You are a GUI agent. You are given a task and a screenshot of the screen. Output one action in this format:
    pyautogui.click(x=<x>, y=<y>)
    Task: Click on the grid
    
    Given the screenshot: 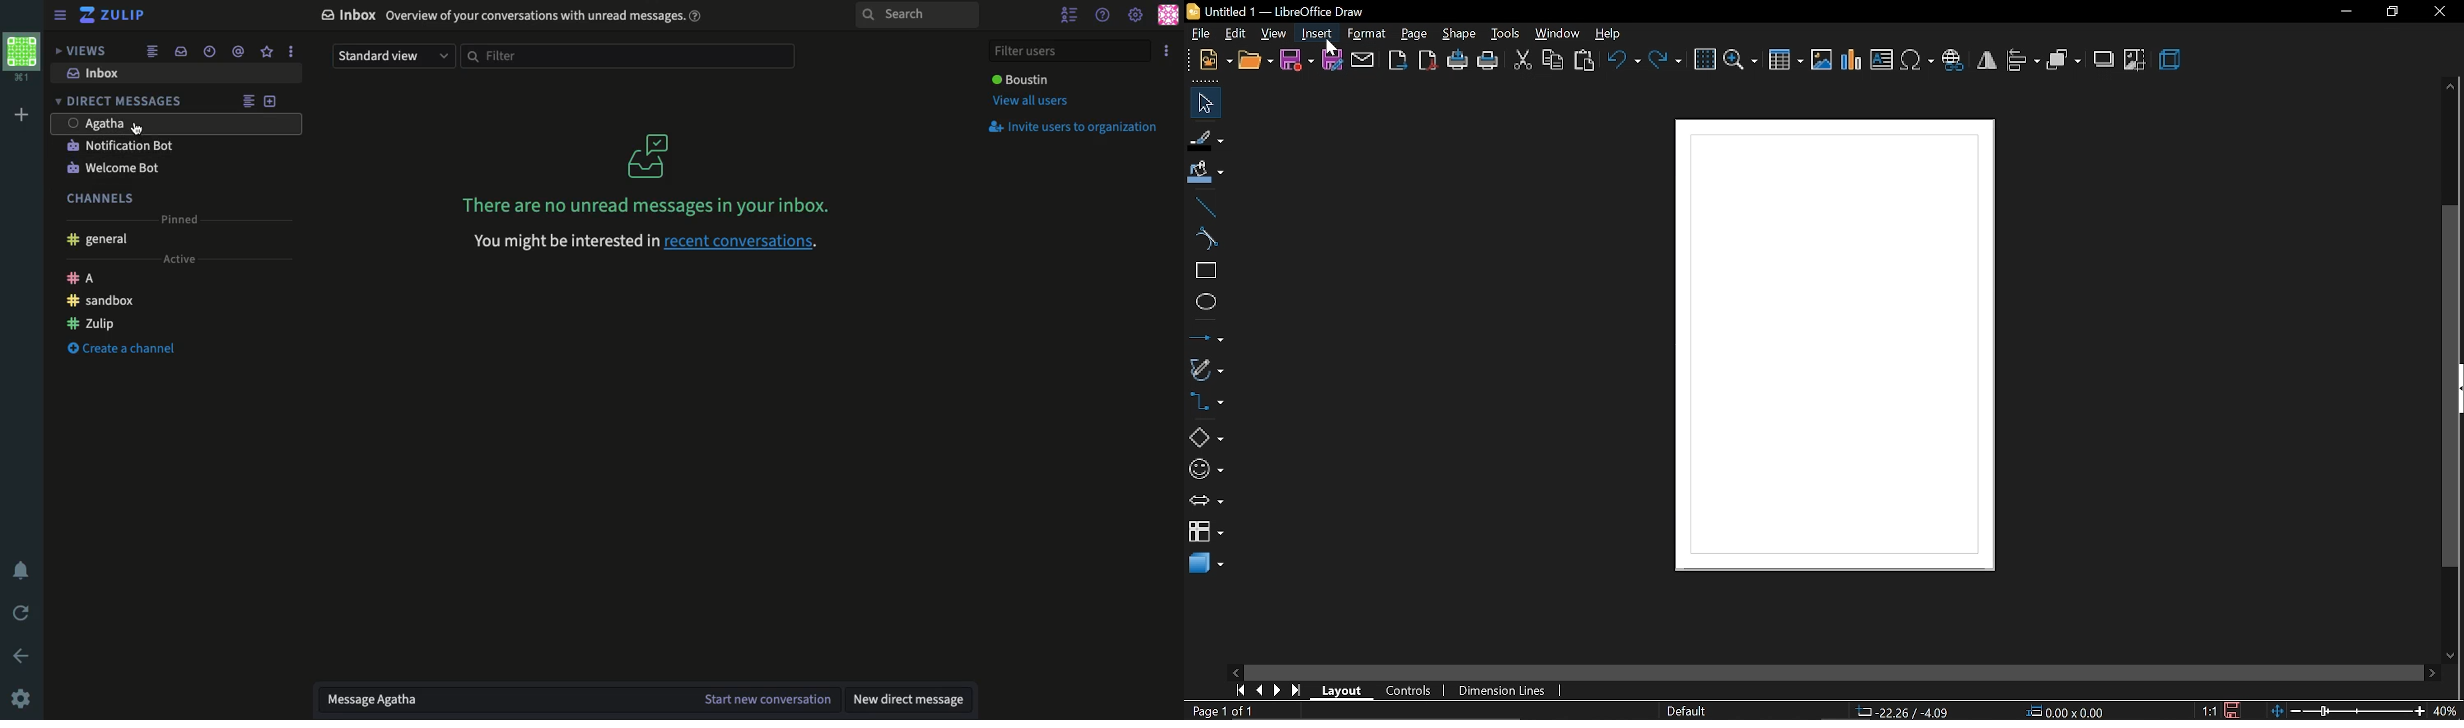 What is the action you would take?
    pyautogui.click(x=1705, y=60)
    